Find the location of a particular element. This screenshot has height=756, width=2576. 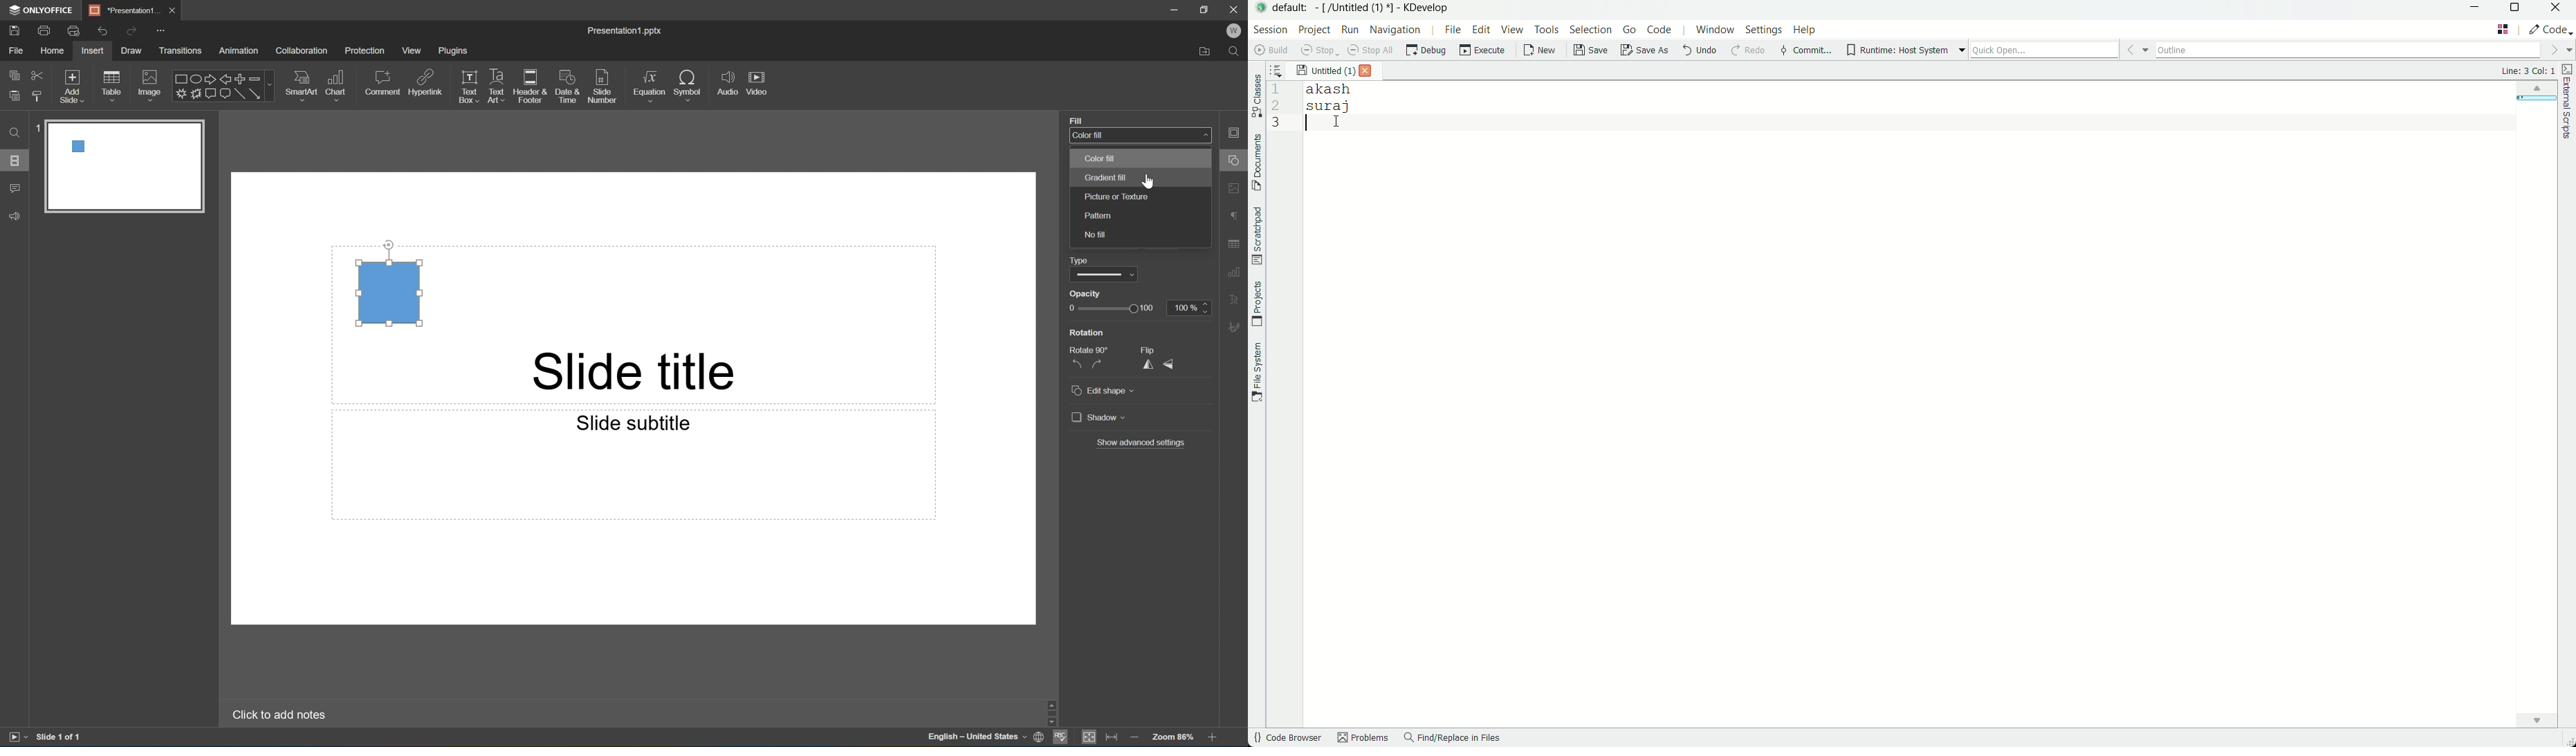

Text Art settings  is located at coordinates (1238, 298).